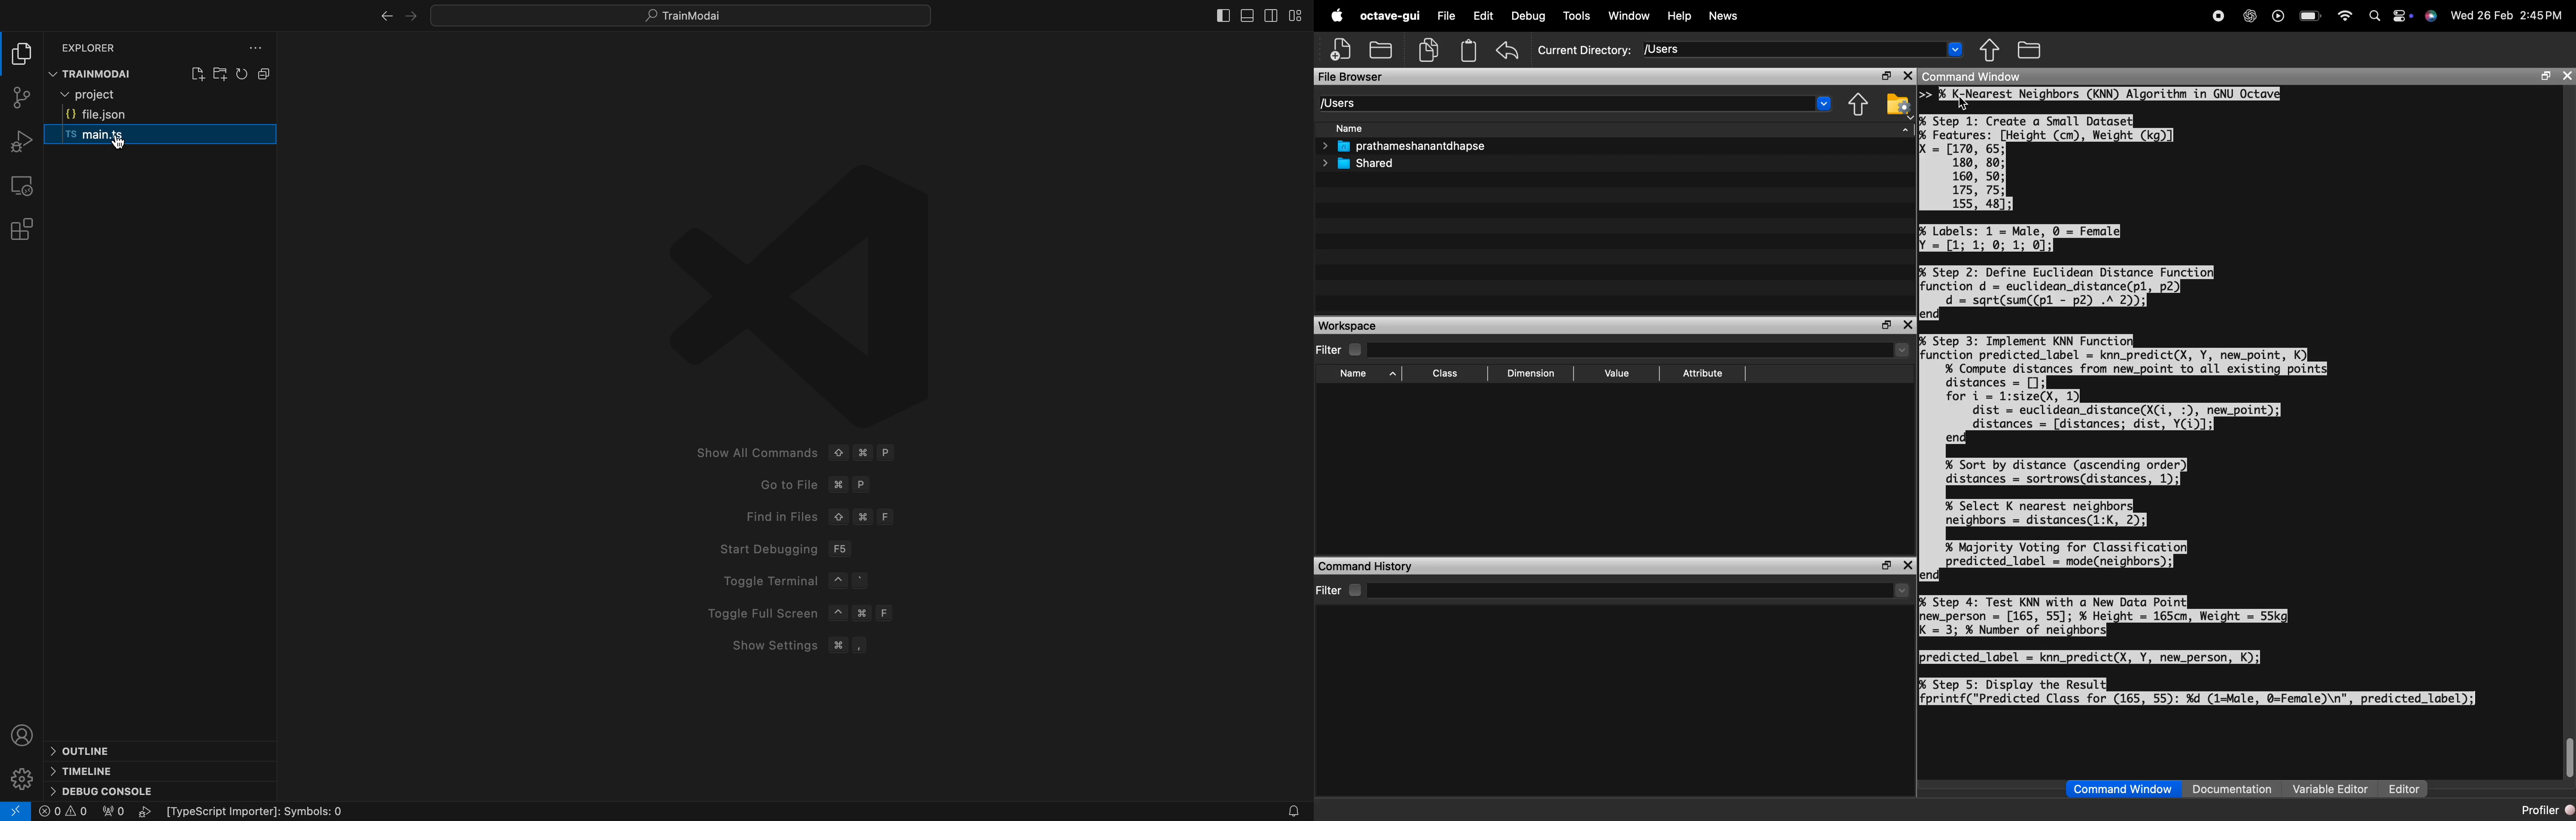  I want to click on Goto File 3 P, so click(806, 485).